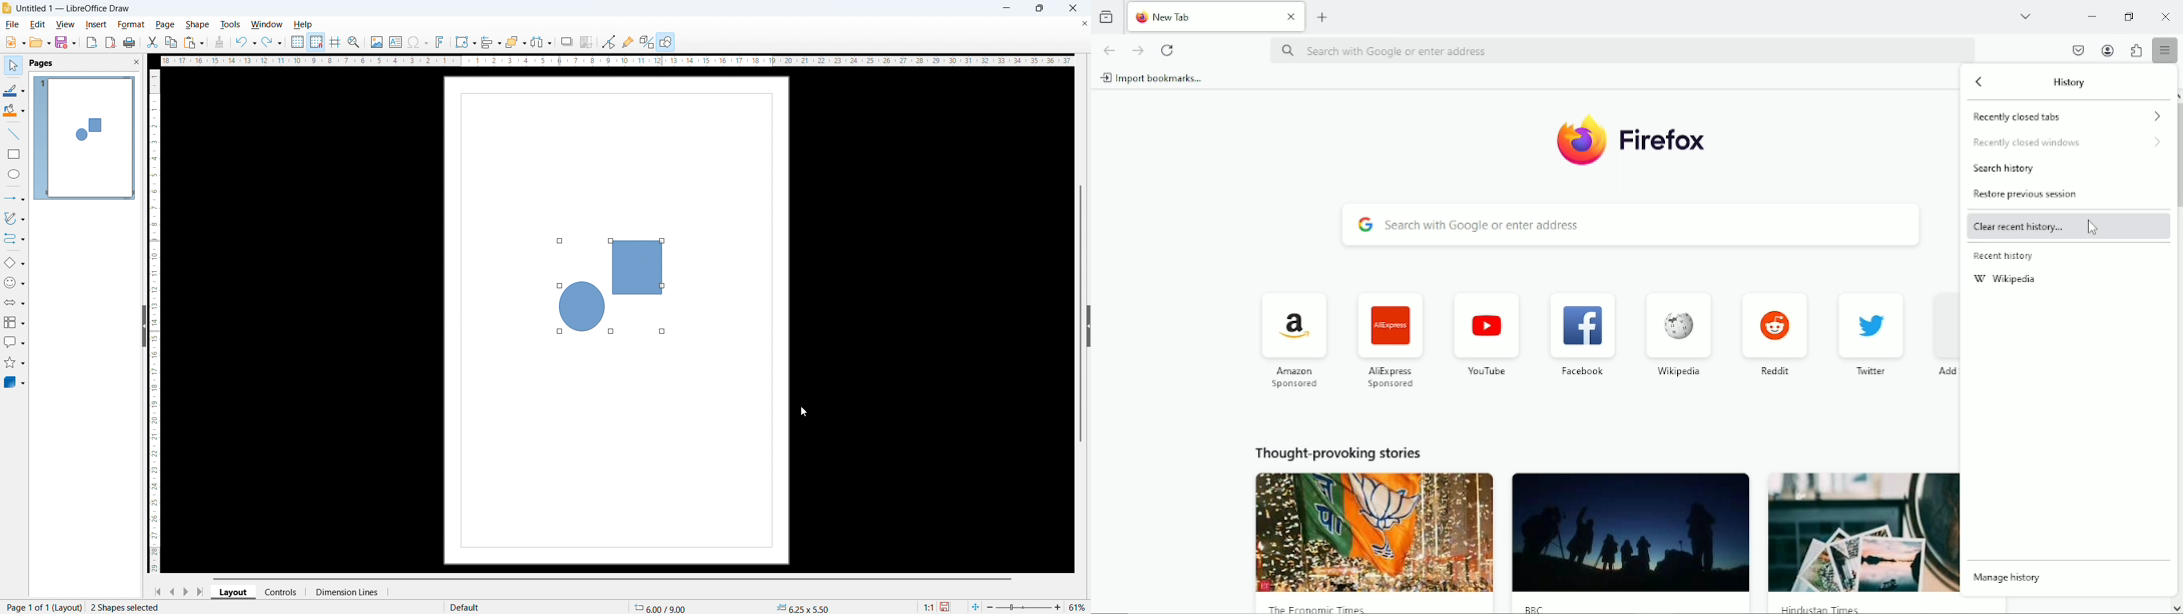 The image size is (2184, 616). I want to click on horizontal scrollbar, so click(609, 579).